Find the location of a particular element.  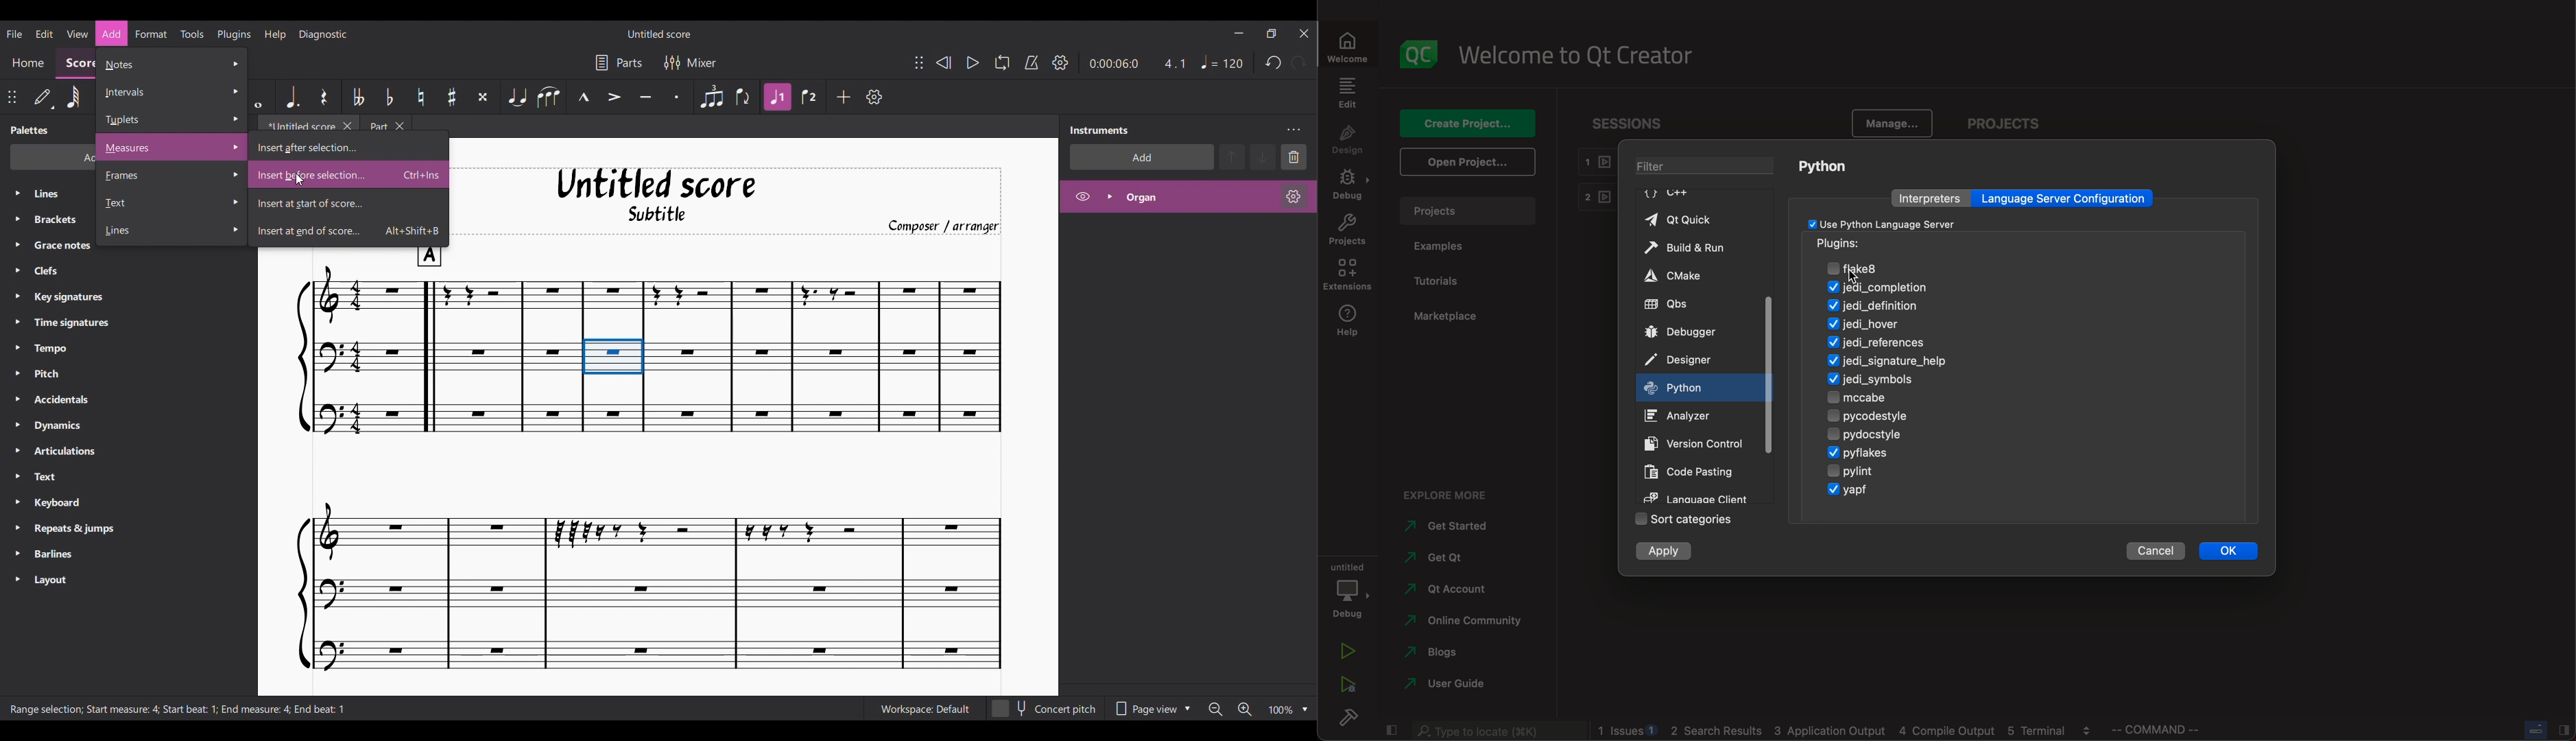

Add instrument is located at coordinates (1141, 158).